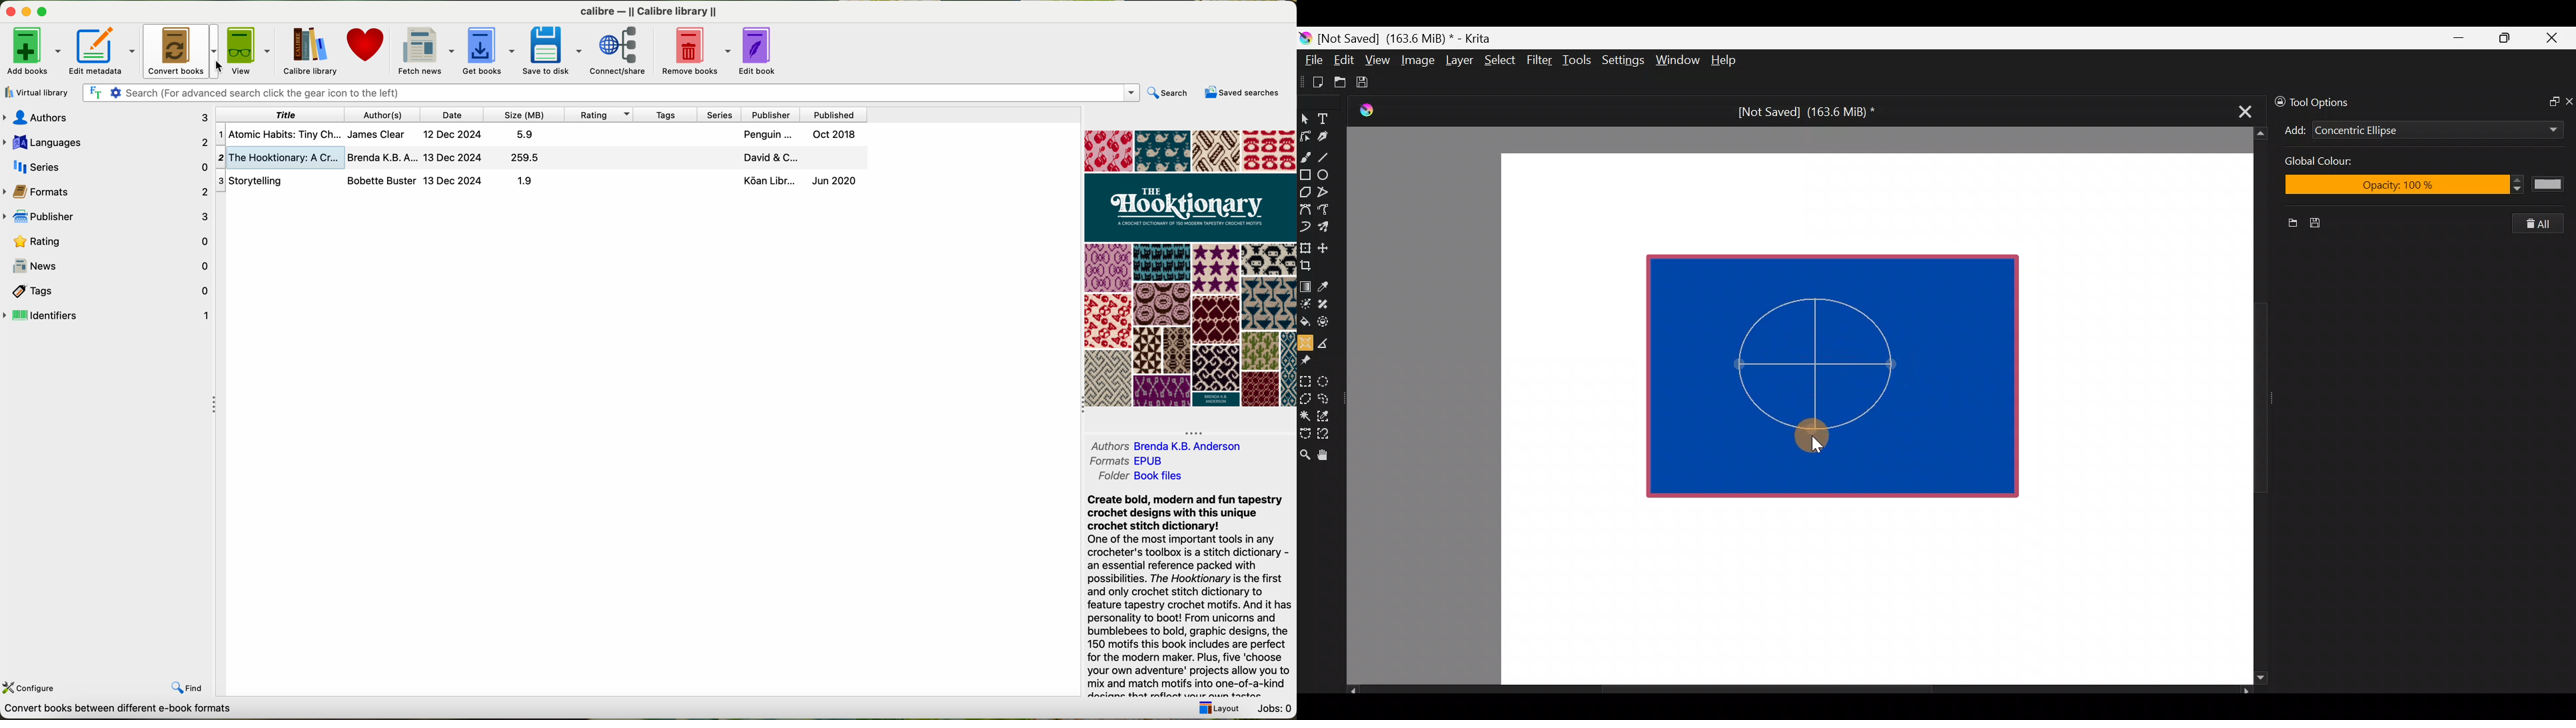 This screenshot has height=728, width=2576. Describe the element at coordinates (2553, 41) in the screenshot. I see `Close` at that location.